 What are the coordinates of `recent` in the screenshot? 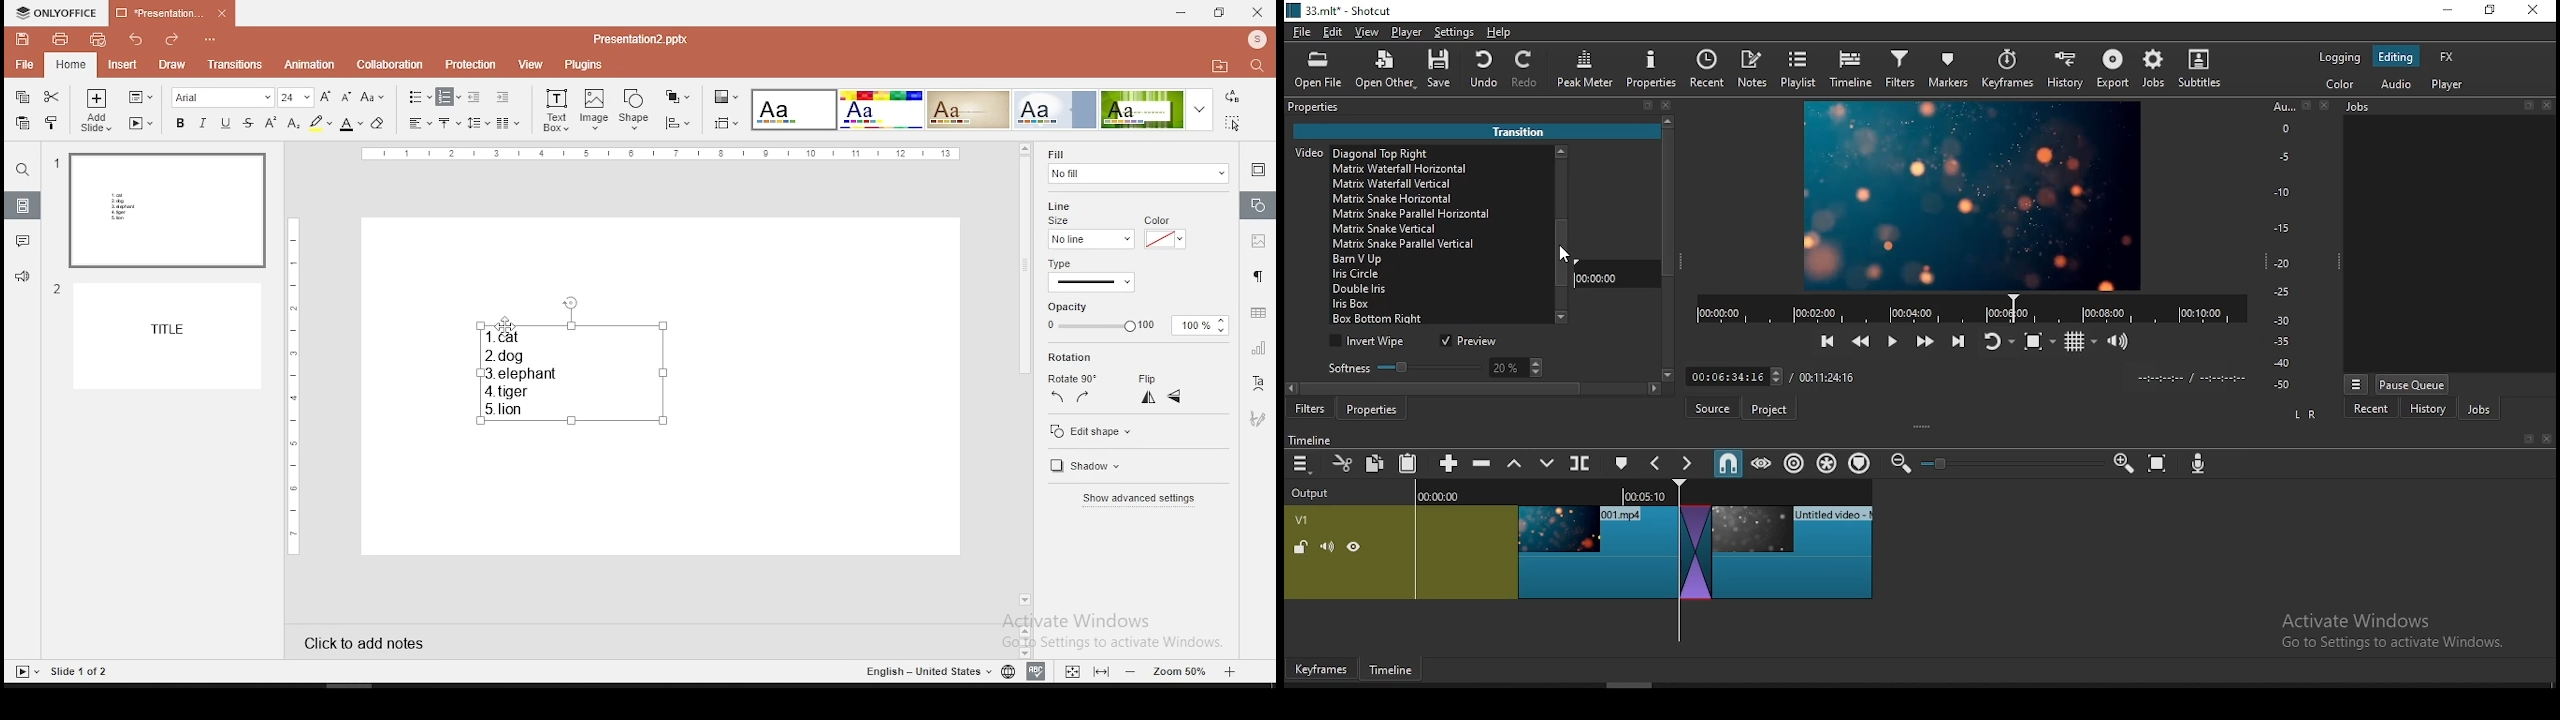 It's located at (2371, 408).